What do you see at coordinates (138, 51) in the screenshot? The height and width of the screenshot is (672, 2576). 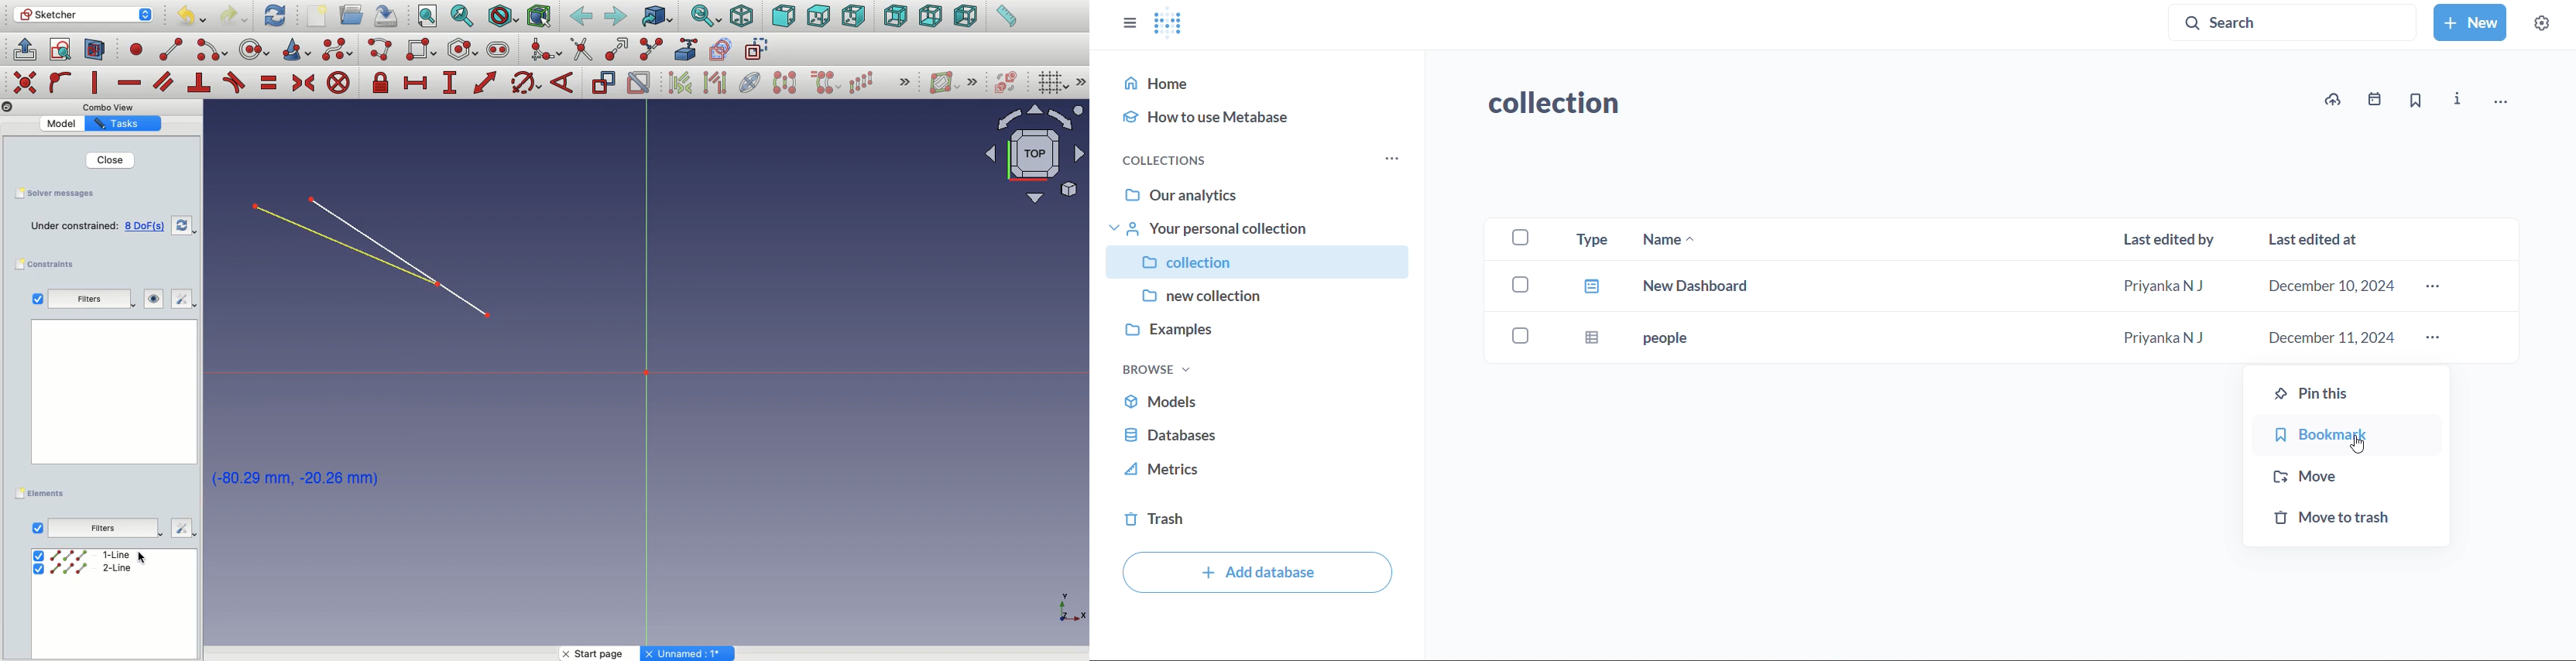 I see `point` at bounding box center [138, 51].